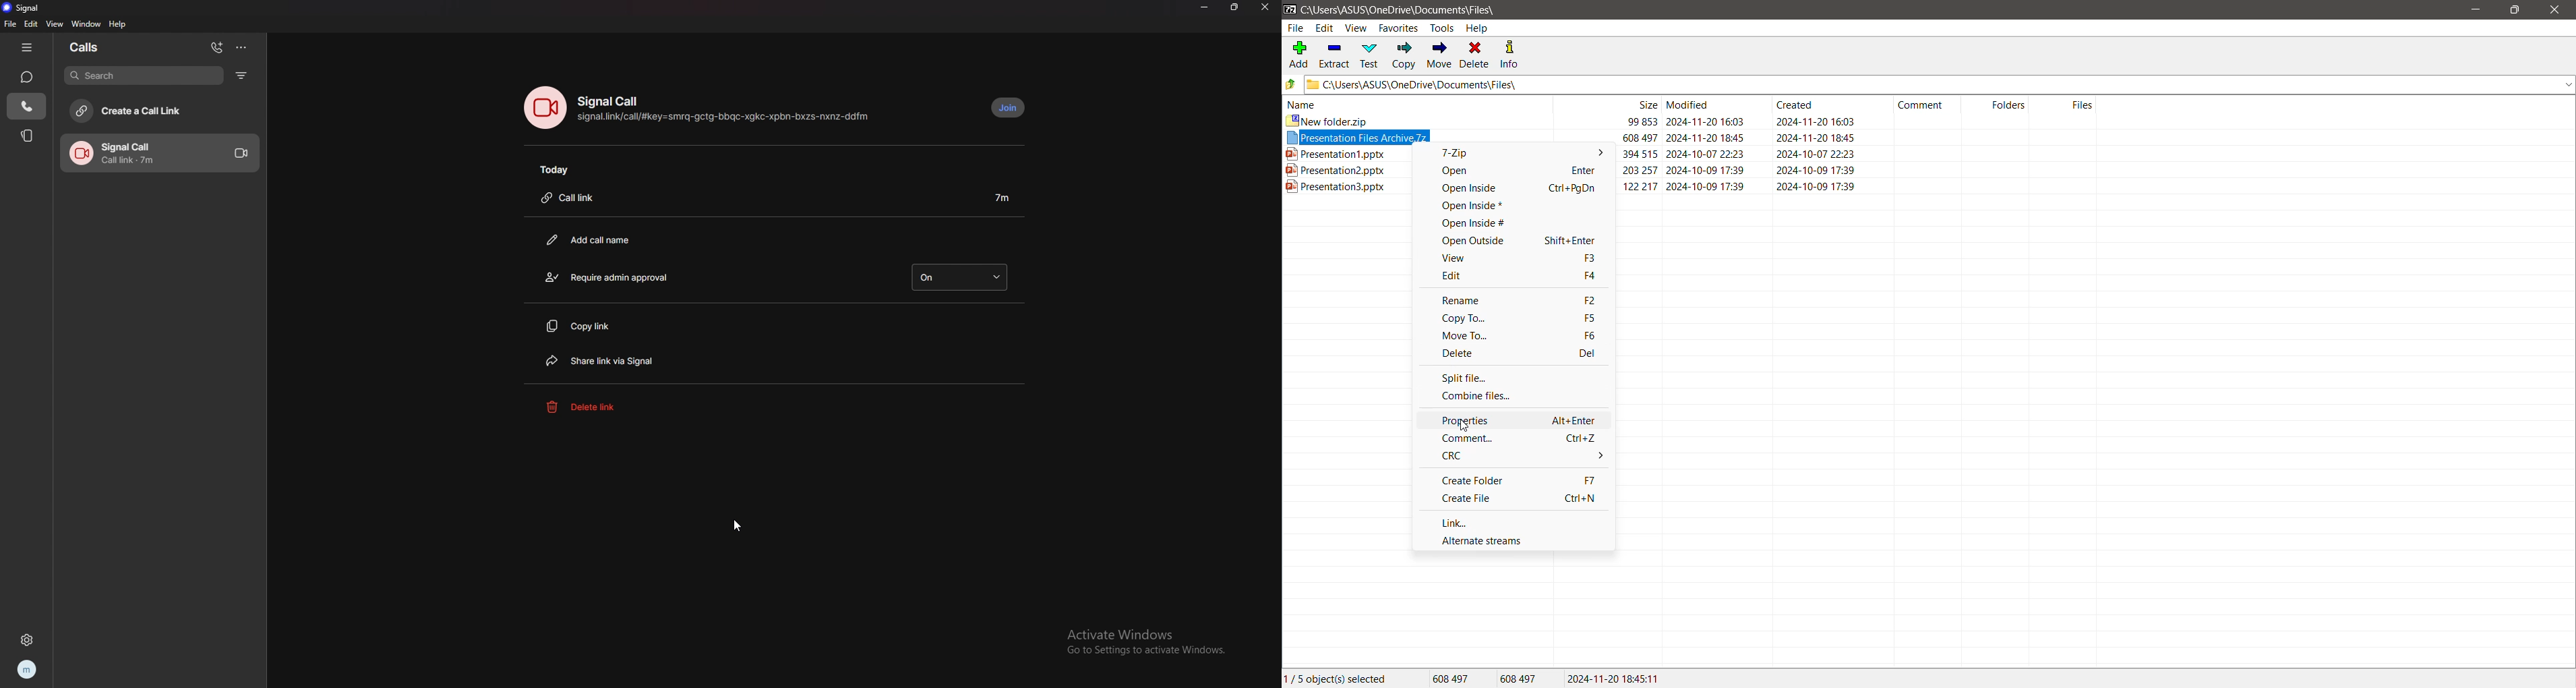 This screenshot has height=700, width=2576. What do you see at coordinates (627, 360) in the screenshot?
I see `share link via signal` at bounding box center [627, 360].